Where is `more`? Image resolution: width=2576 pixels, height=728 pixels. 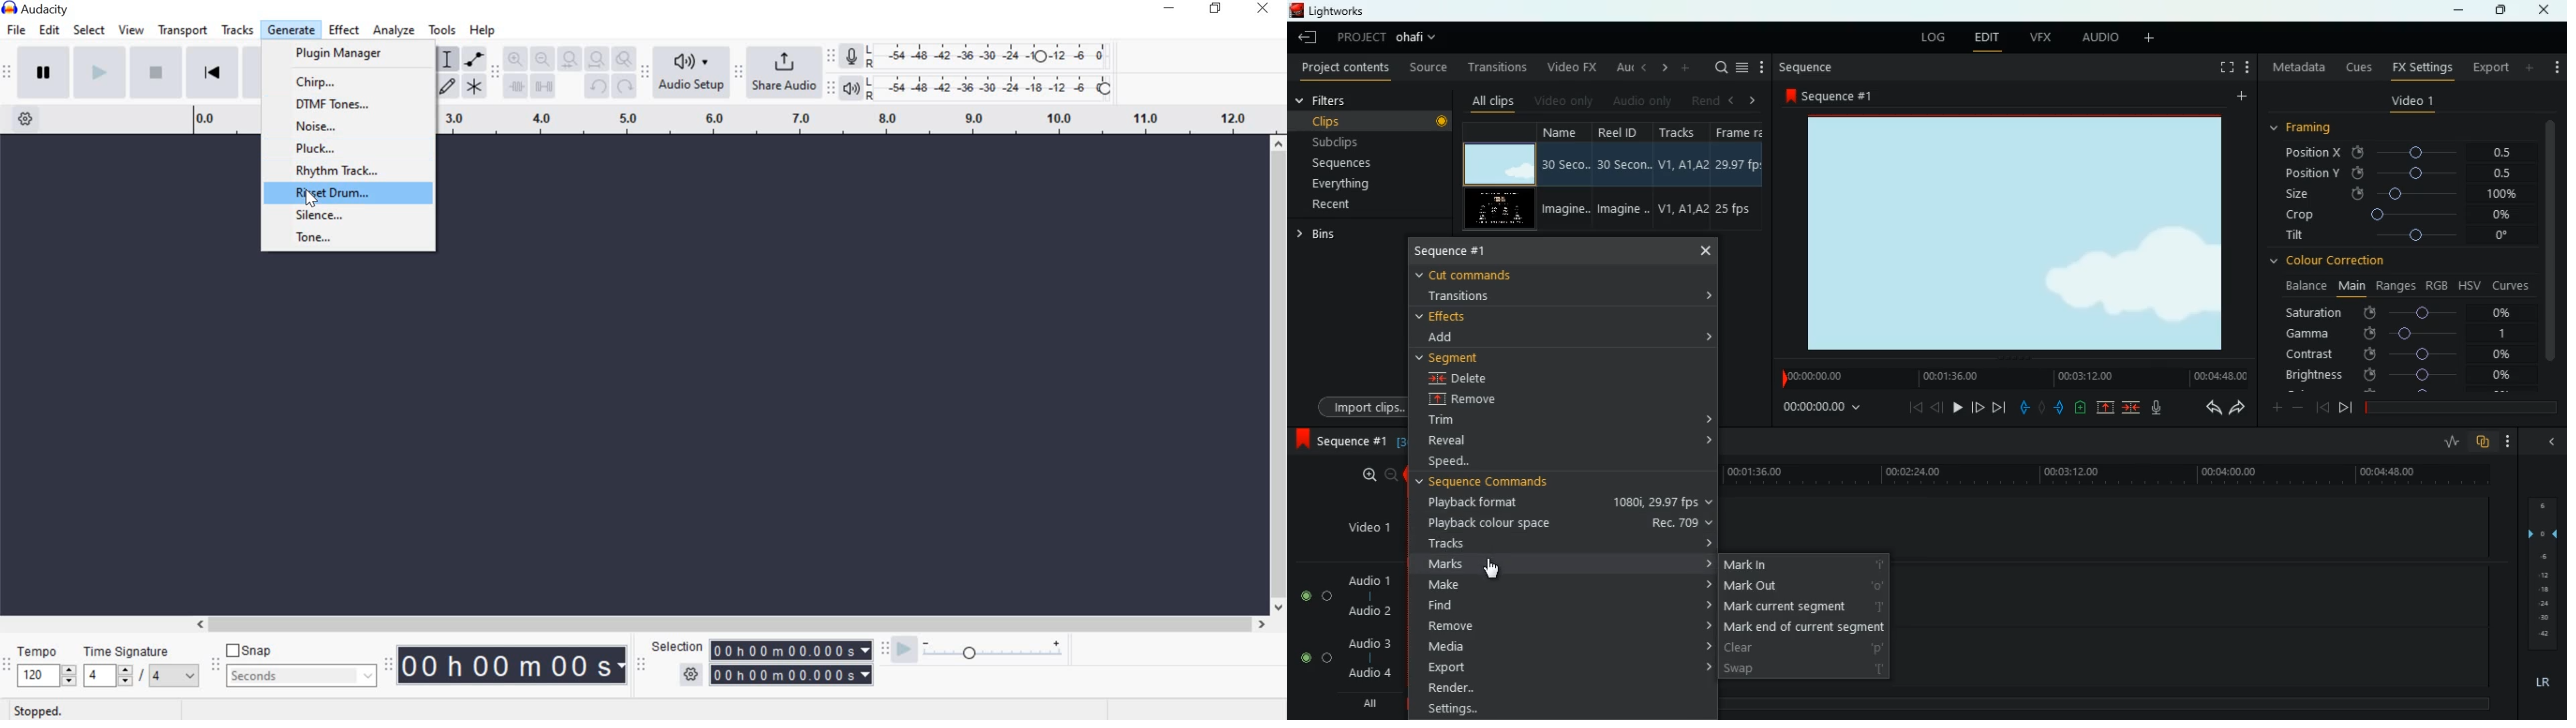
more is located at coordinates (2530, 67).